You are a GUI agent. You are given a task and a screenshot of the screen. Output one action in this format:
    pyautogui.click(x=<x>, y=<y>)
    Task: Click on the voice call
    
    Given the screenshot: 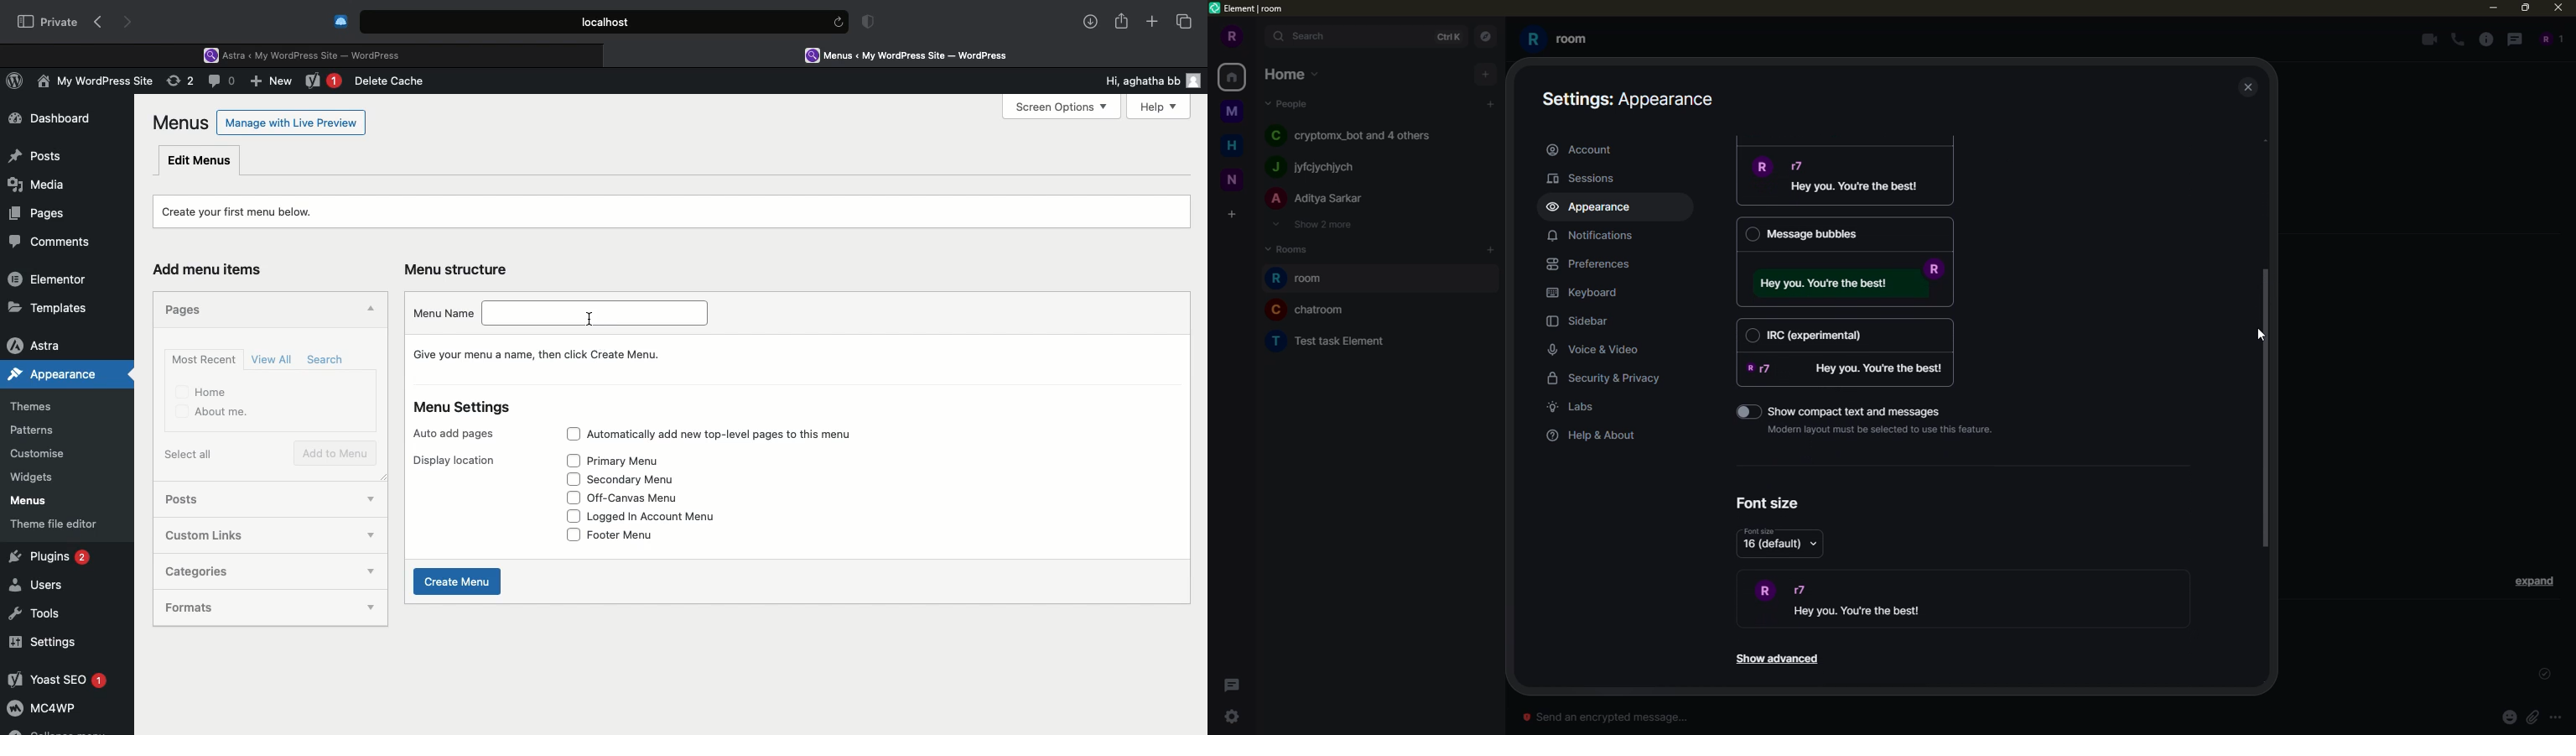 What is the action you would take?
    pyautogui.click(x=2460, y=40)
    